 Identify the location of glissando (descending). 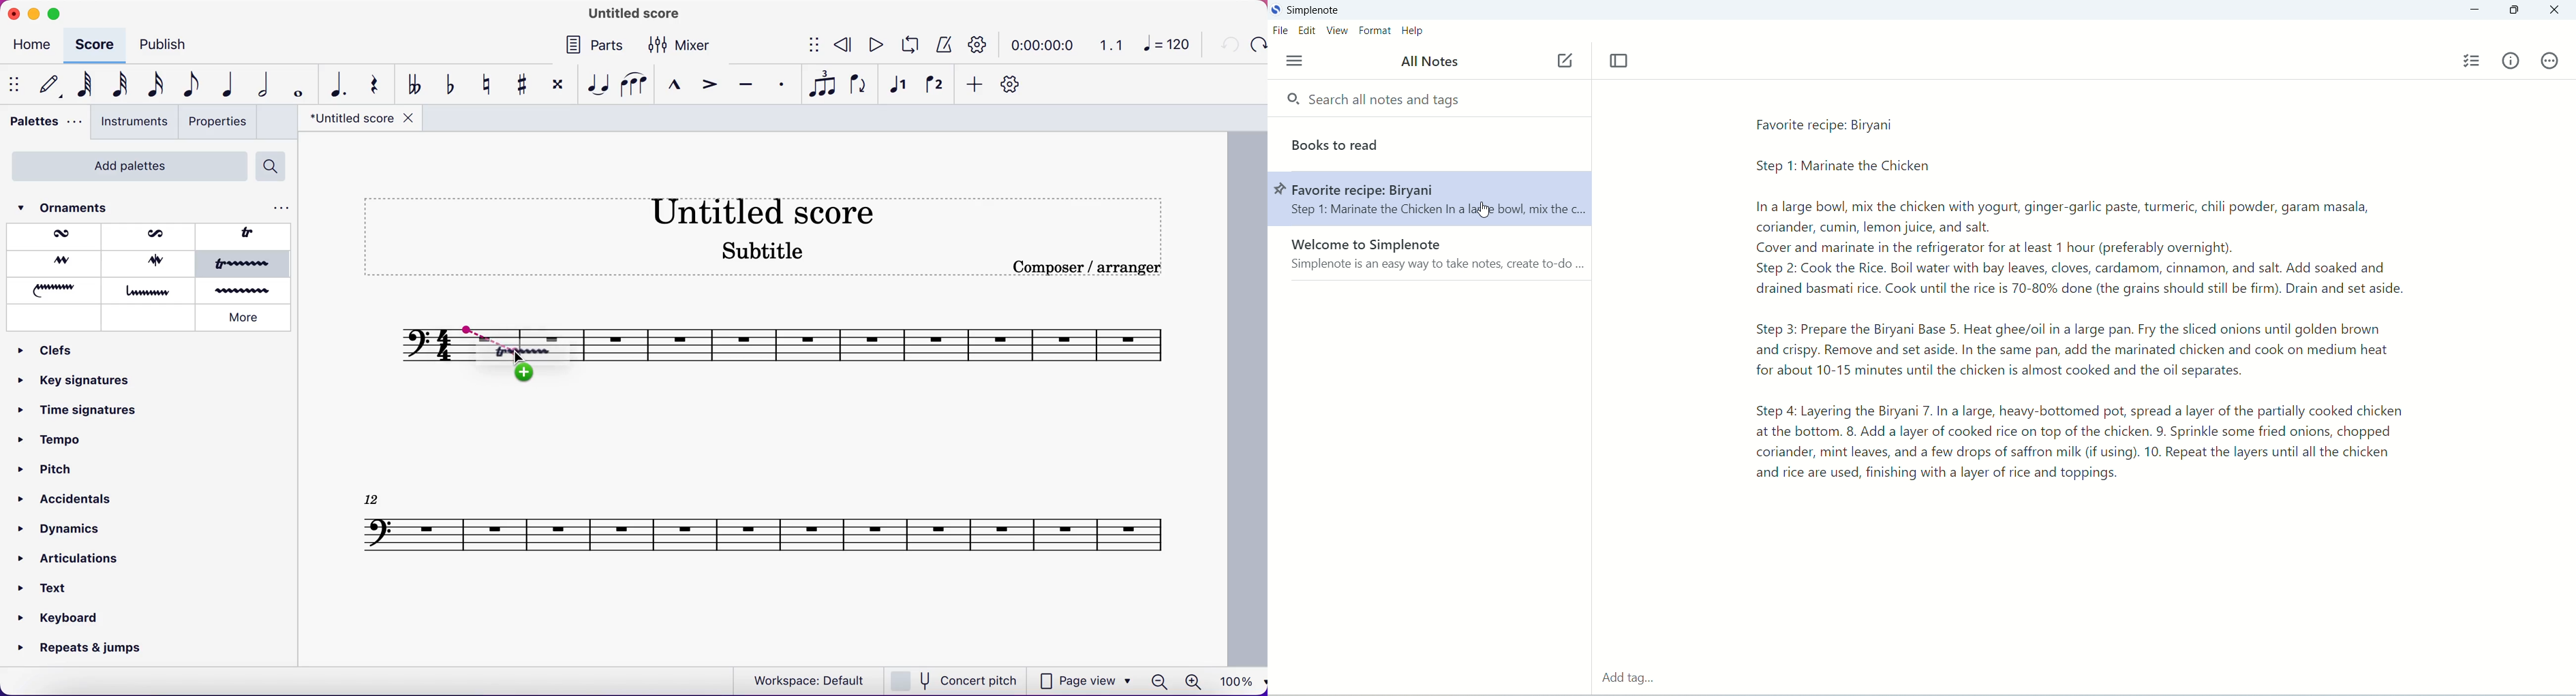
(150, 291).